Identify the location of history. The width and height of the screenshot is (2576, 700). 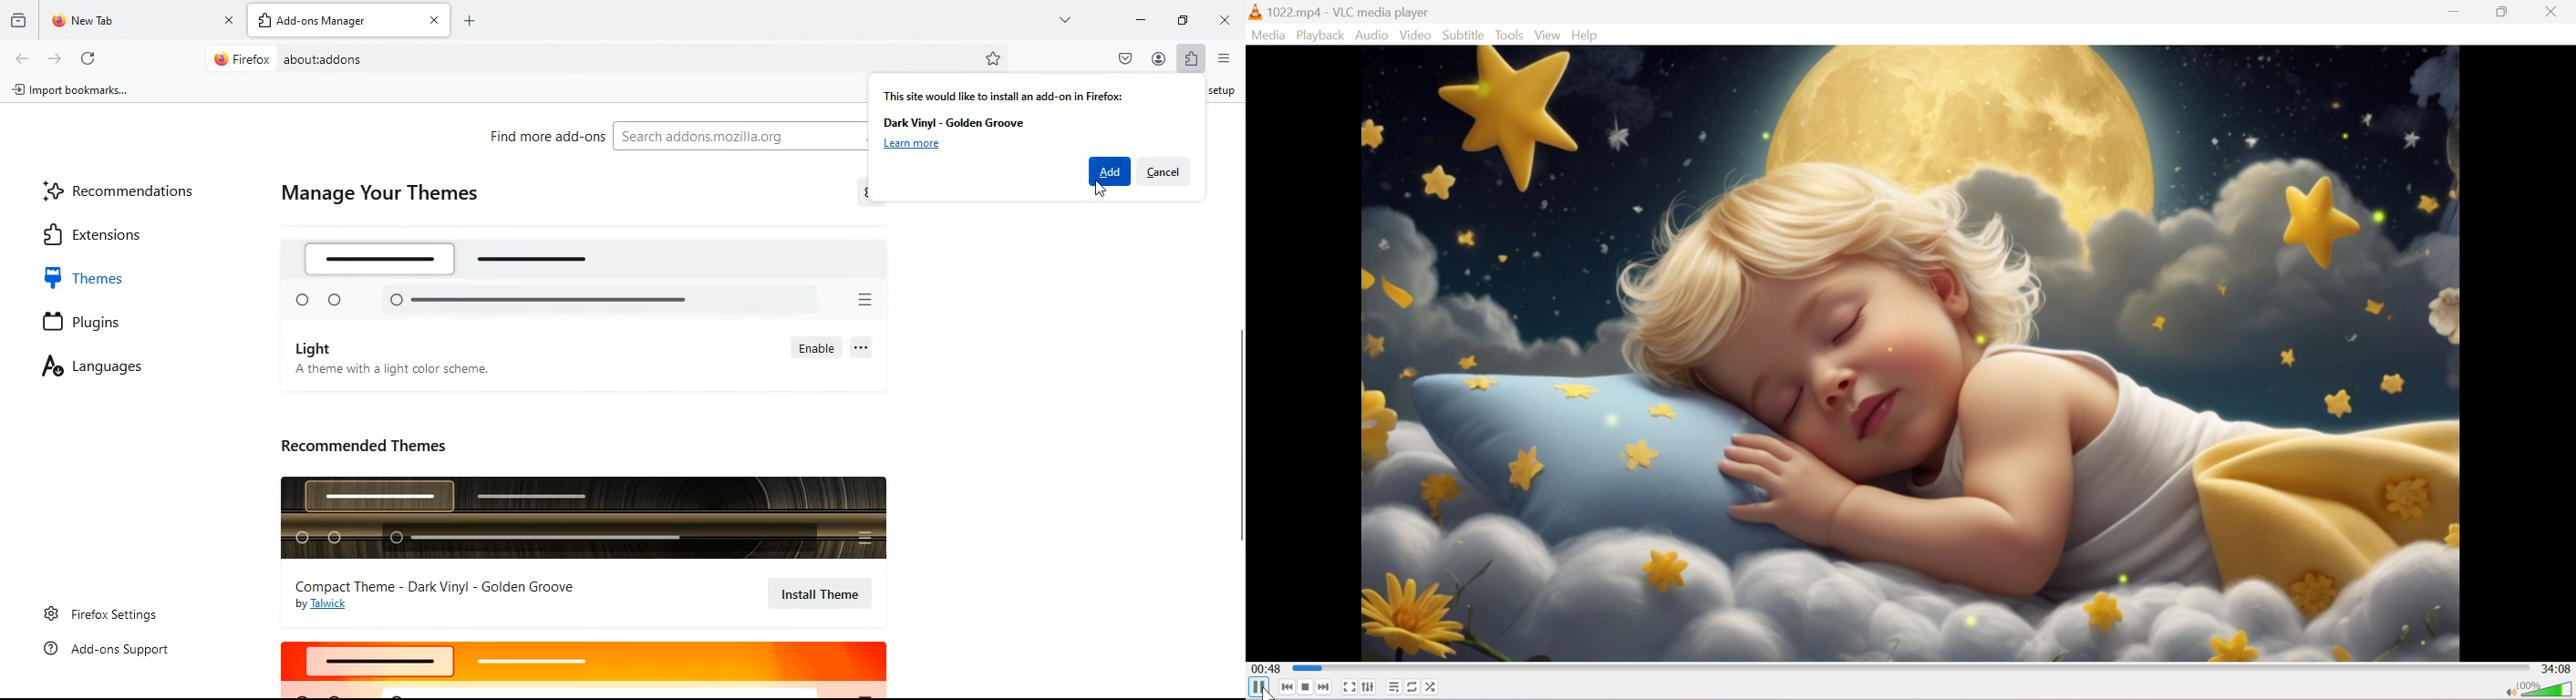
(18, 20).